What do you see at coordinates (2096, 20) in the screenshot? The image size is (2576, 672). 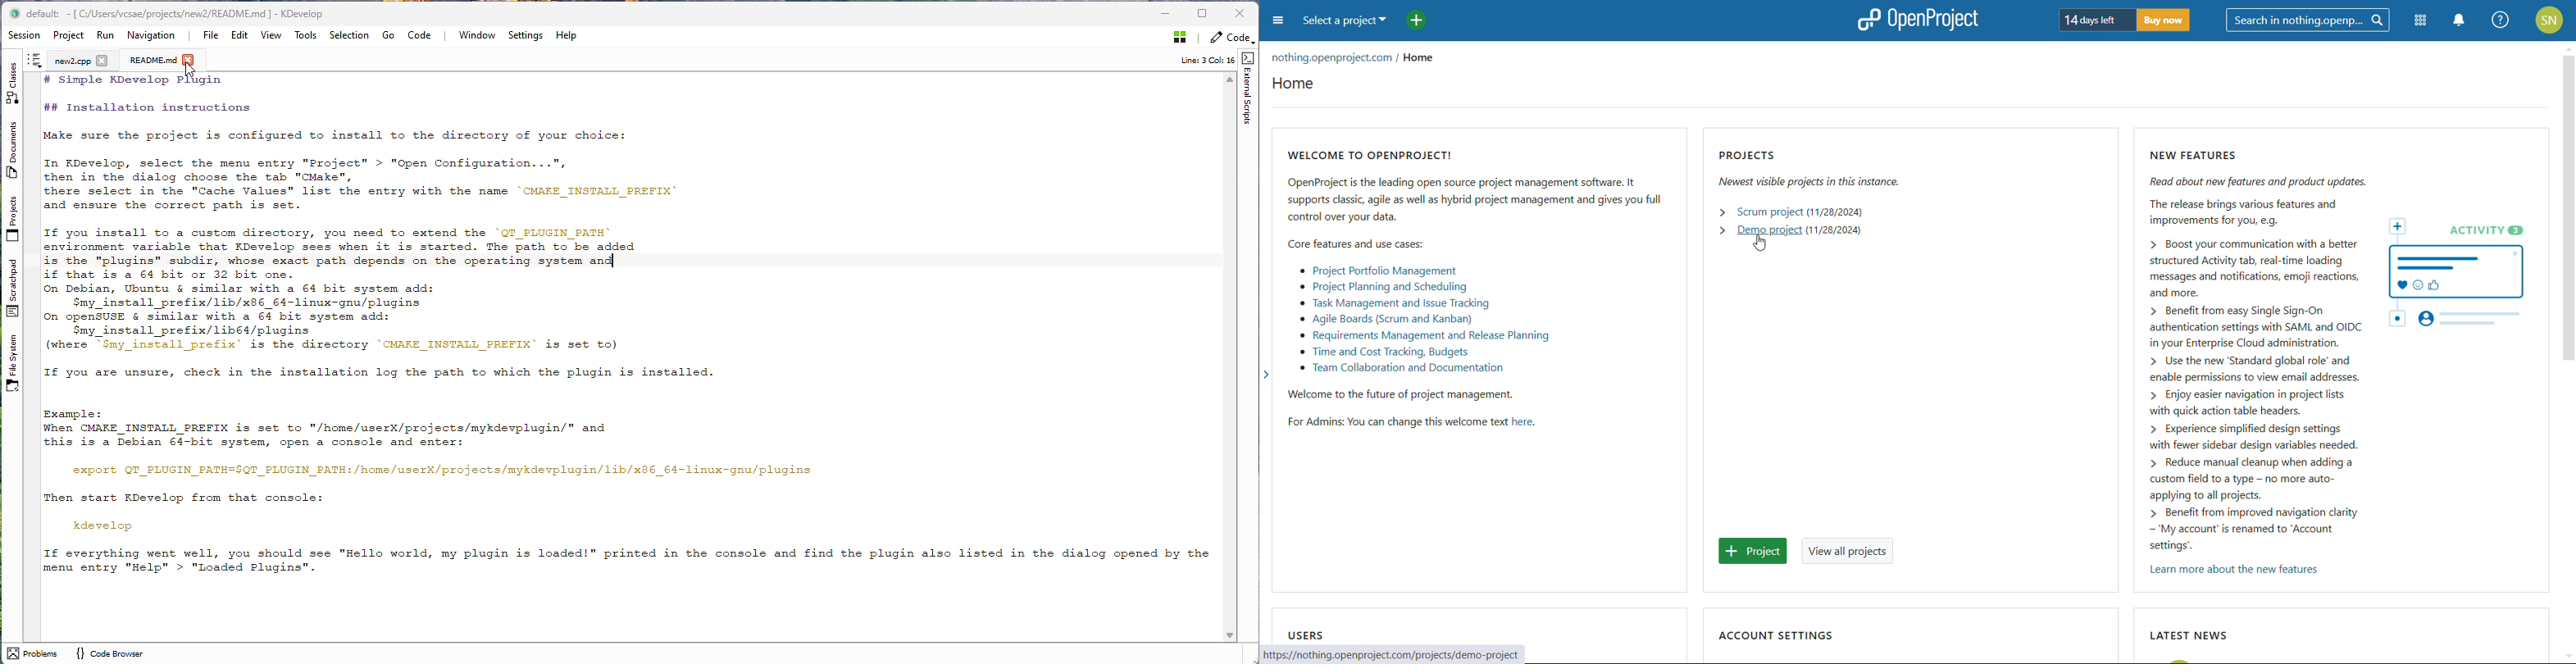 I see `days left for trial` at bounding box center [2096, 20].